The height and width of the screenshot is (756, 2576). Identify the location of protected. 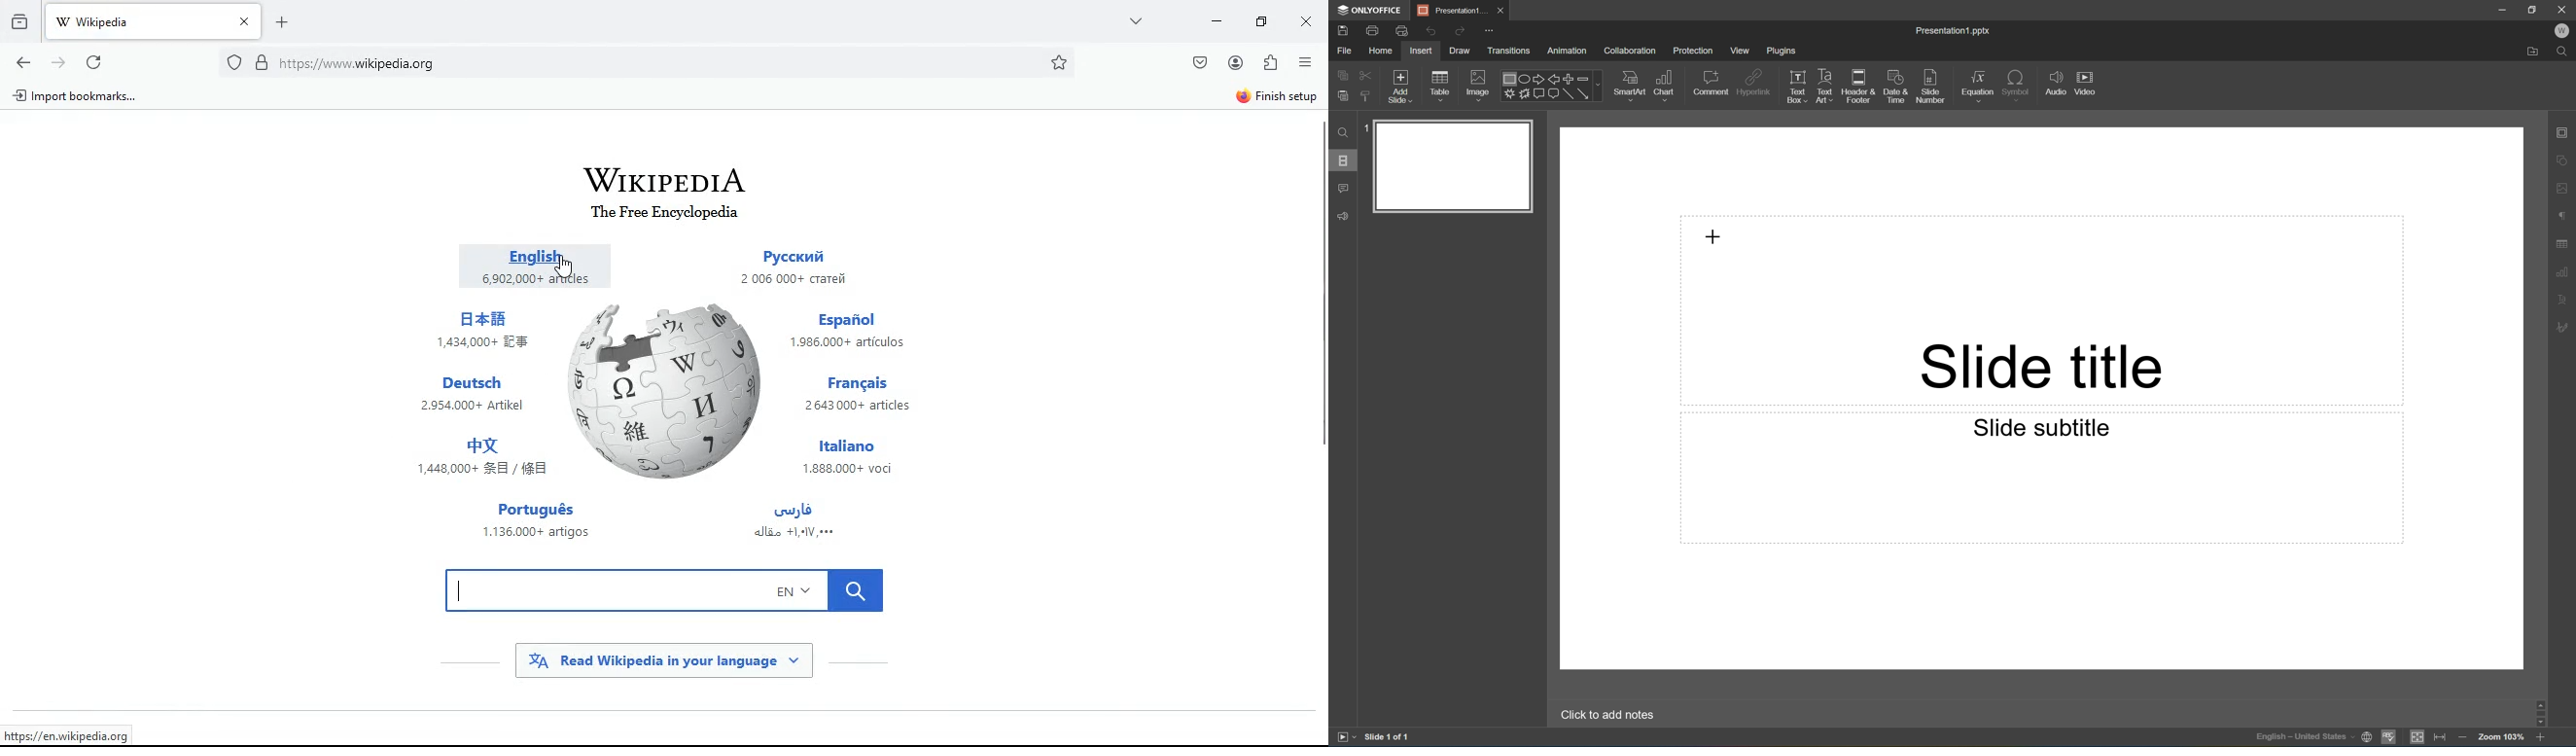
(234, 61).